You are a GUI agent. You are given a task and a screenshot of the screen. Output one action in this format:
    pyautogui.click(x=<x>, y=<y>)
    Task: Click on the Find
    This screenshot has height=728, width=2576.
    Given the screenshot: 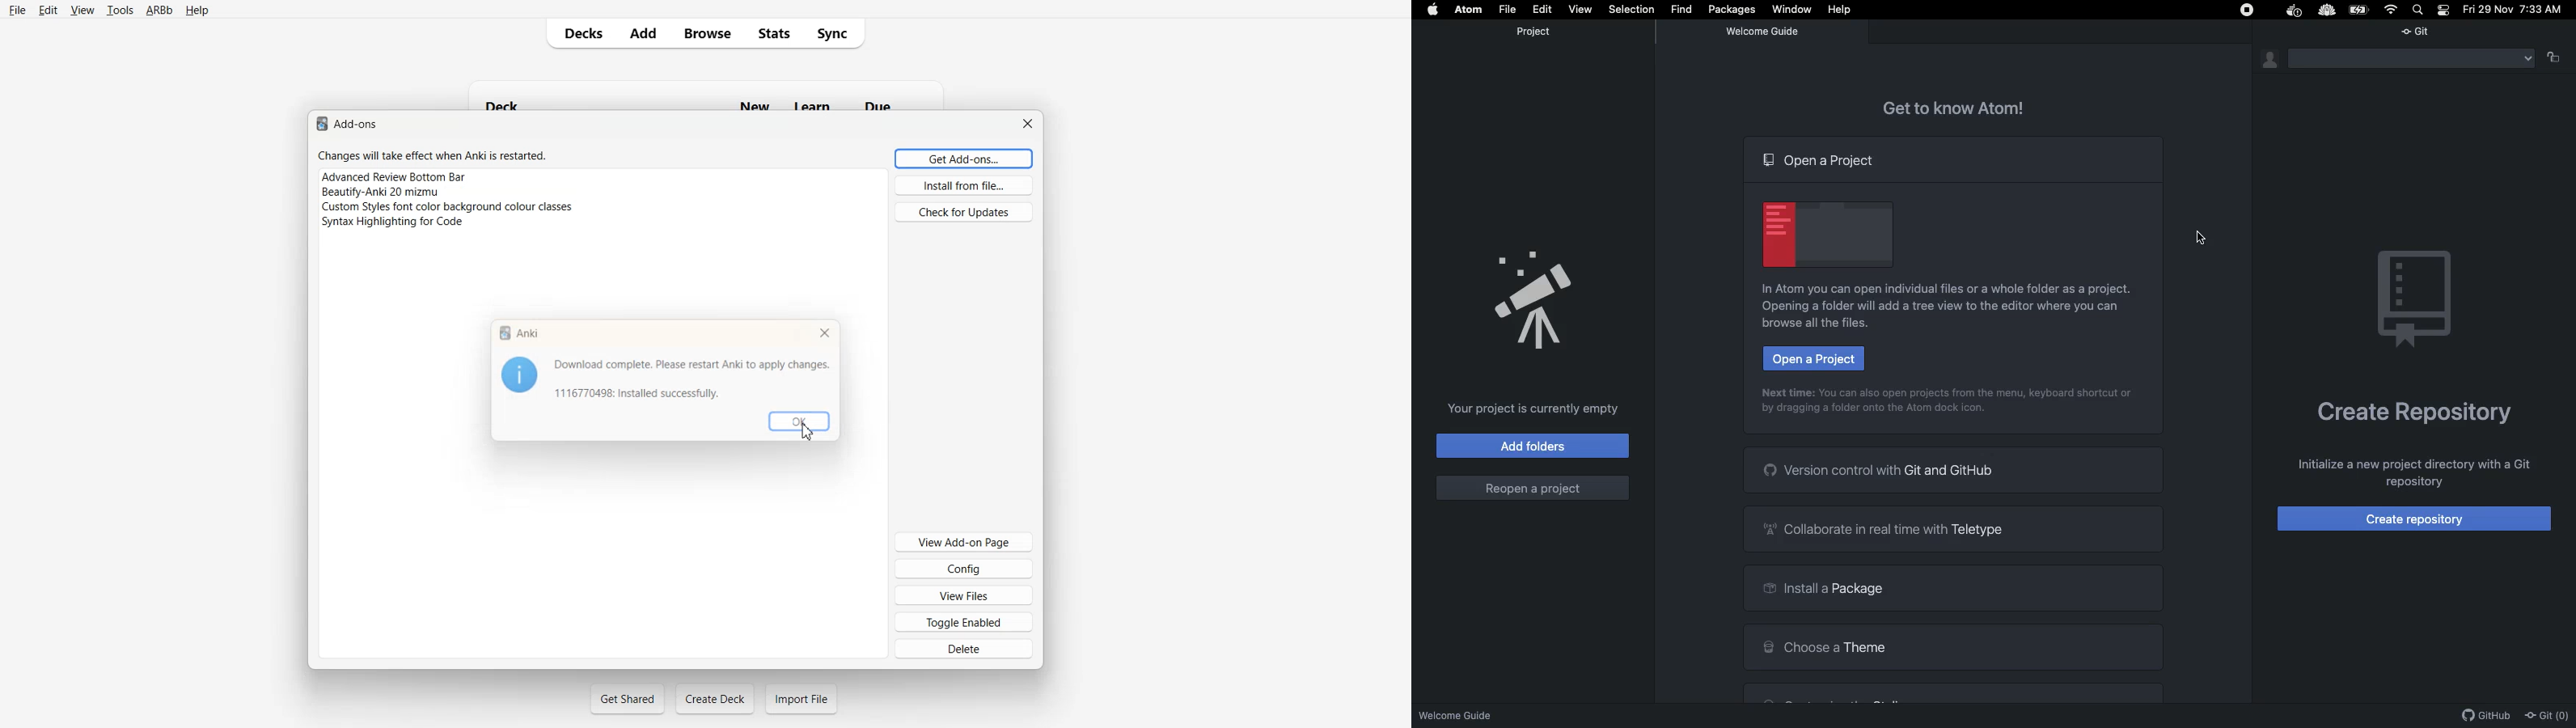 What is the action you would take?
    pyautogui.click(x=1683, y=8)
    